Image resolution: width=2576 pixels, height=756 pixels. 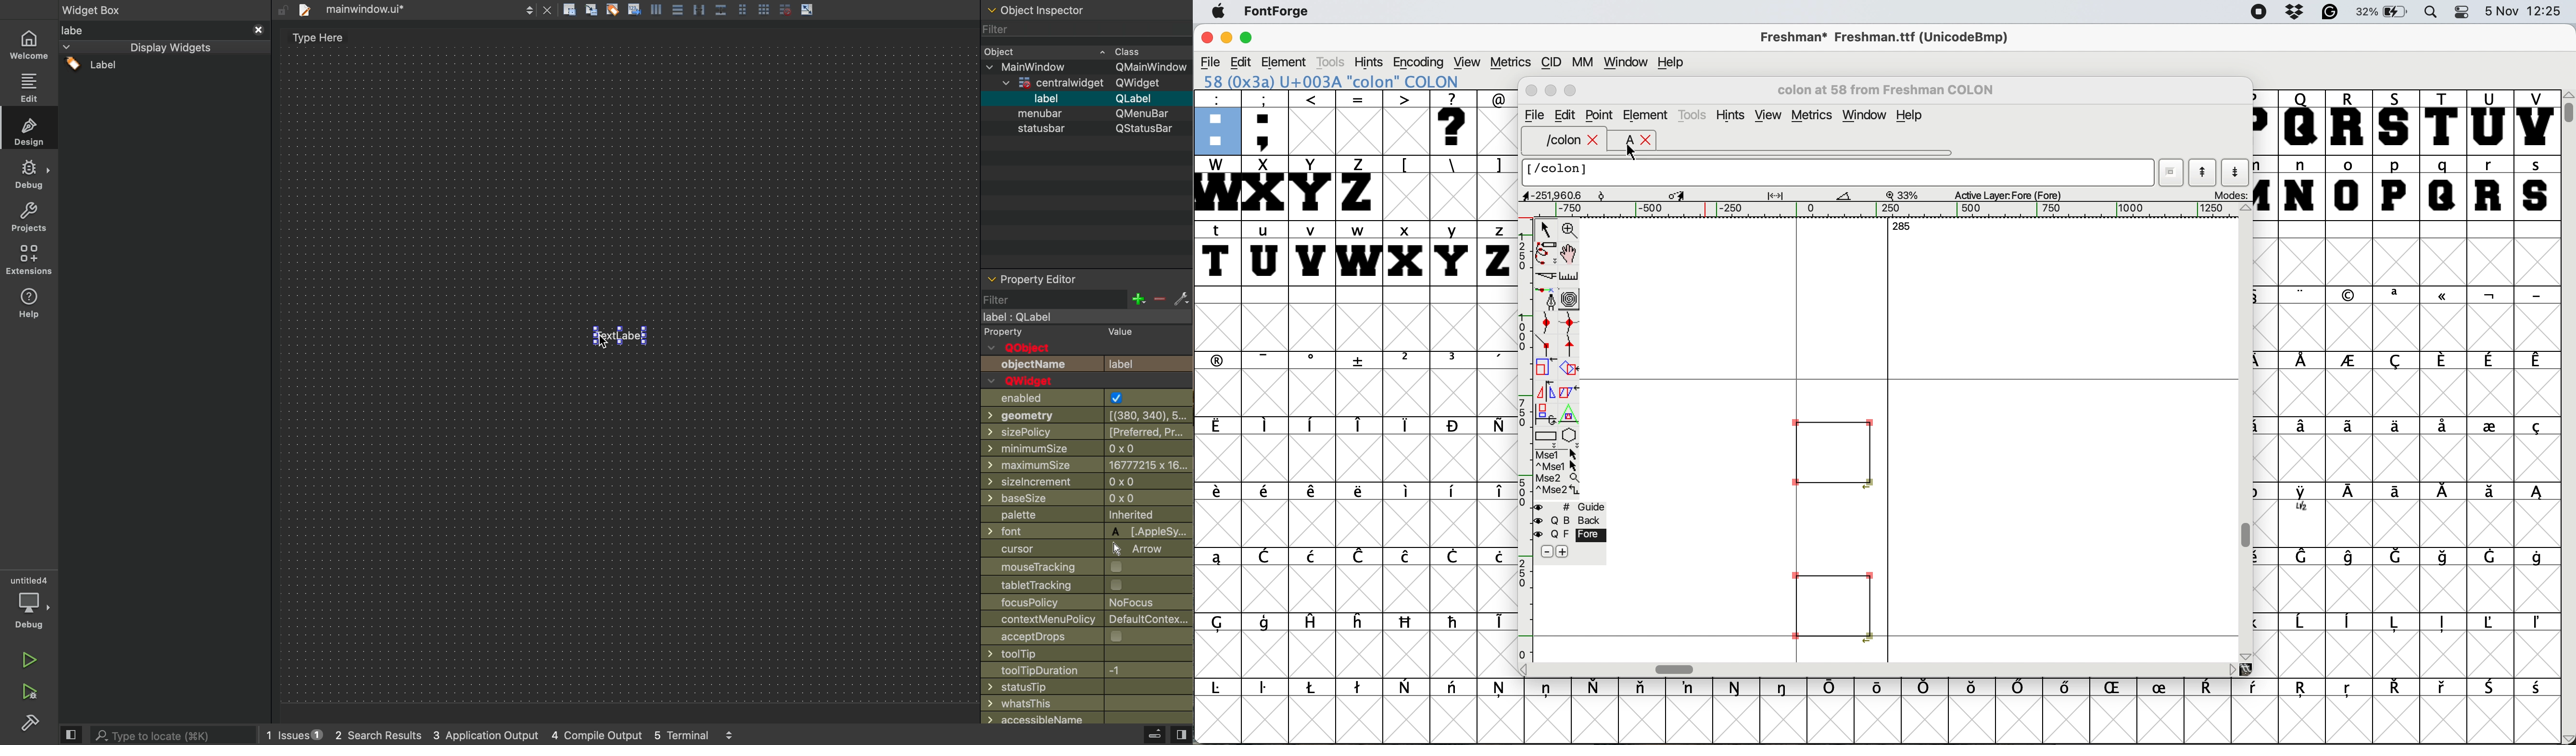 What do you see at coordinates (29, 84) in the screenshot?
I see `edit` at bounding box center [29, 84].